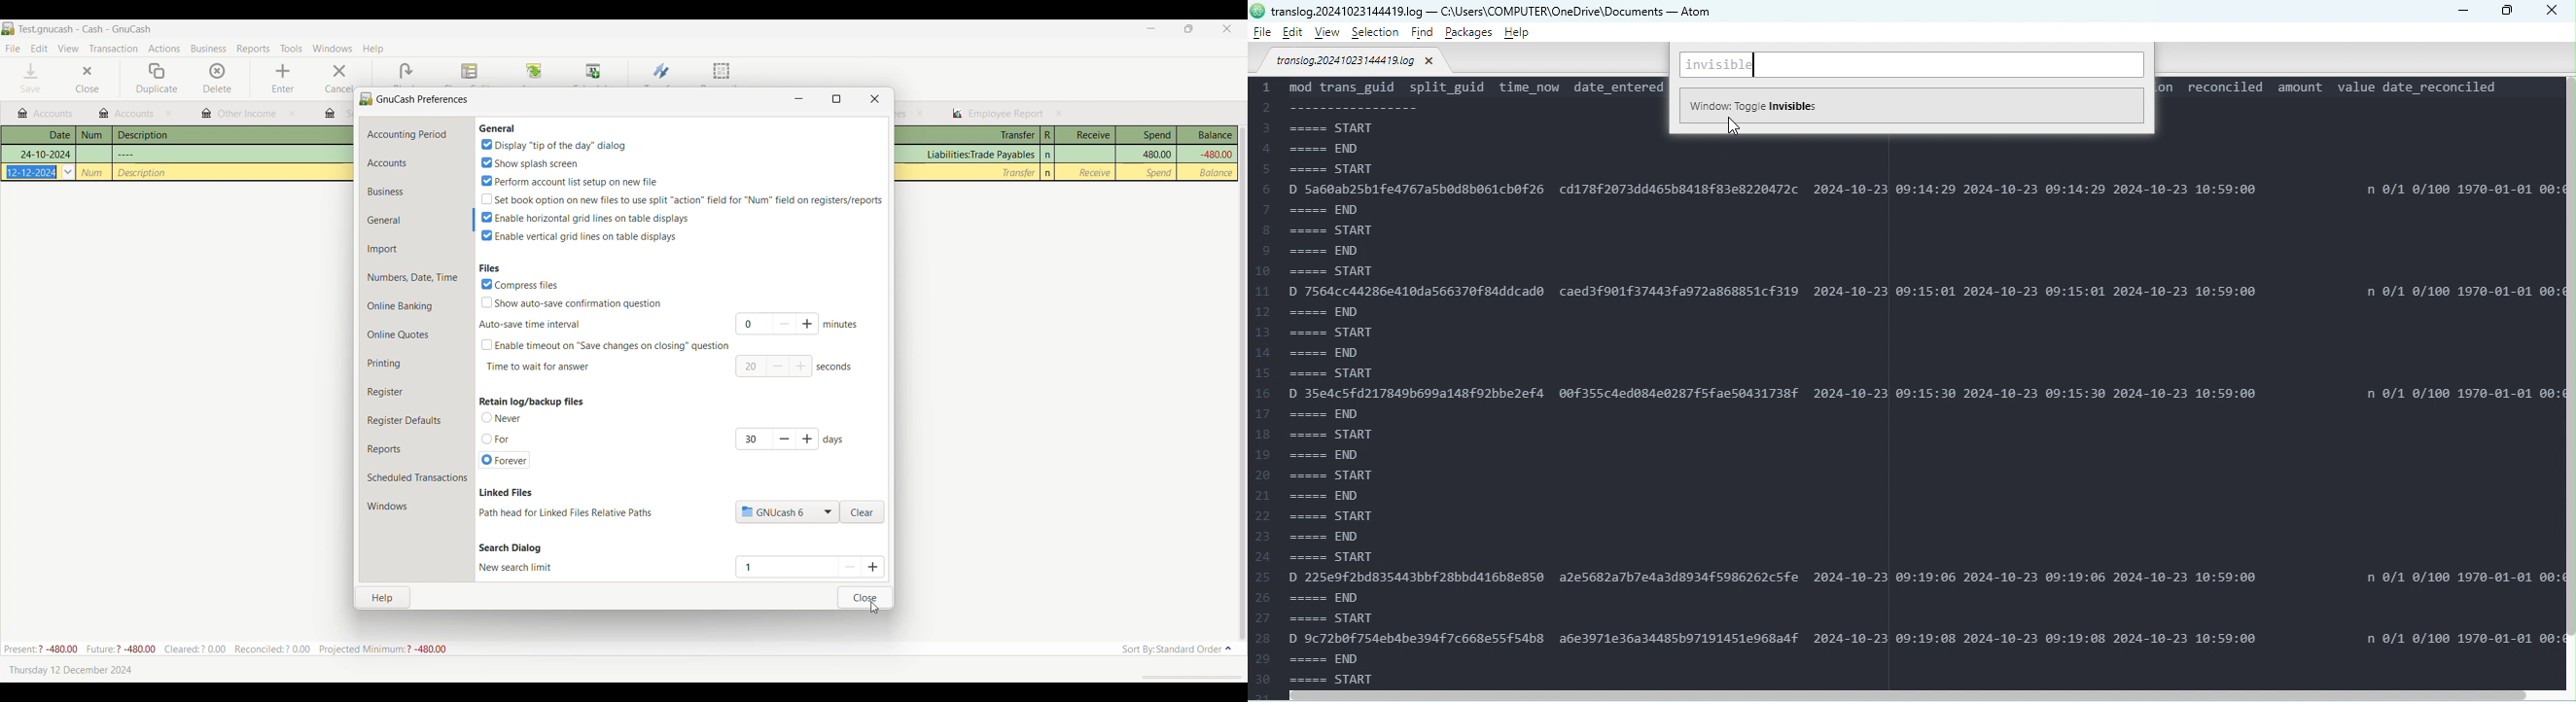  Describe the element at coordinates (2508, 12) in the screenshot. I see `Maximize` at that location.